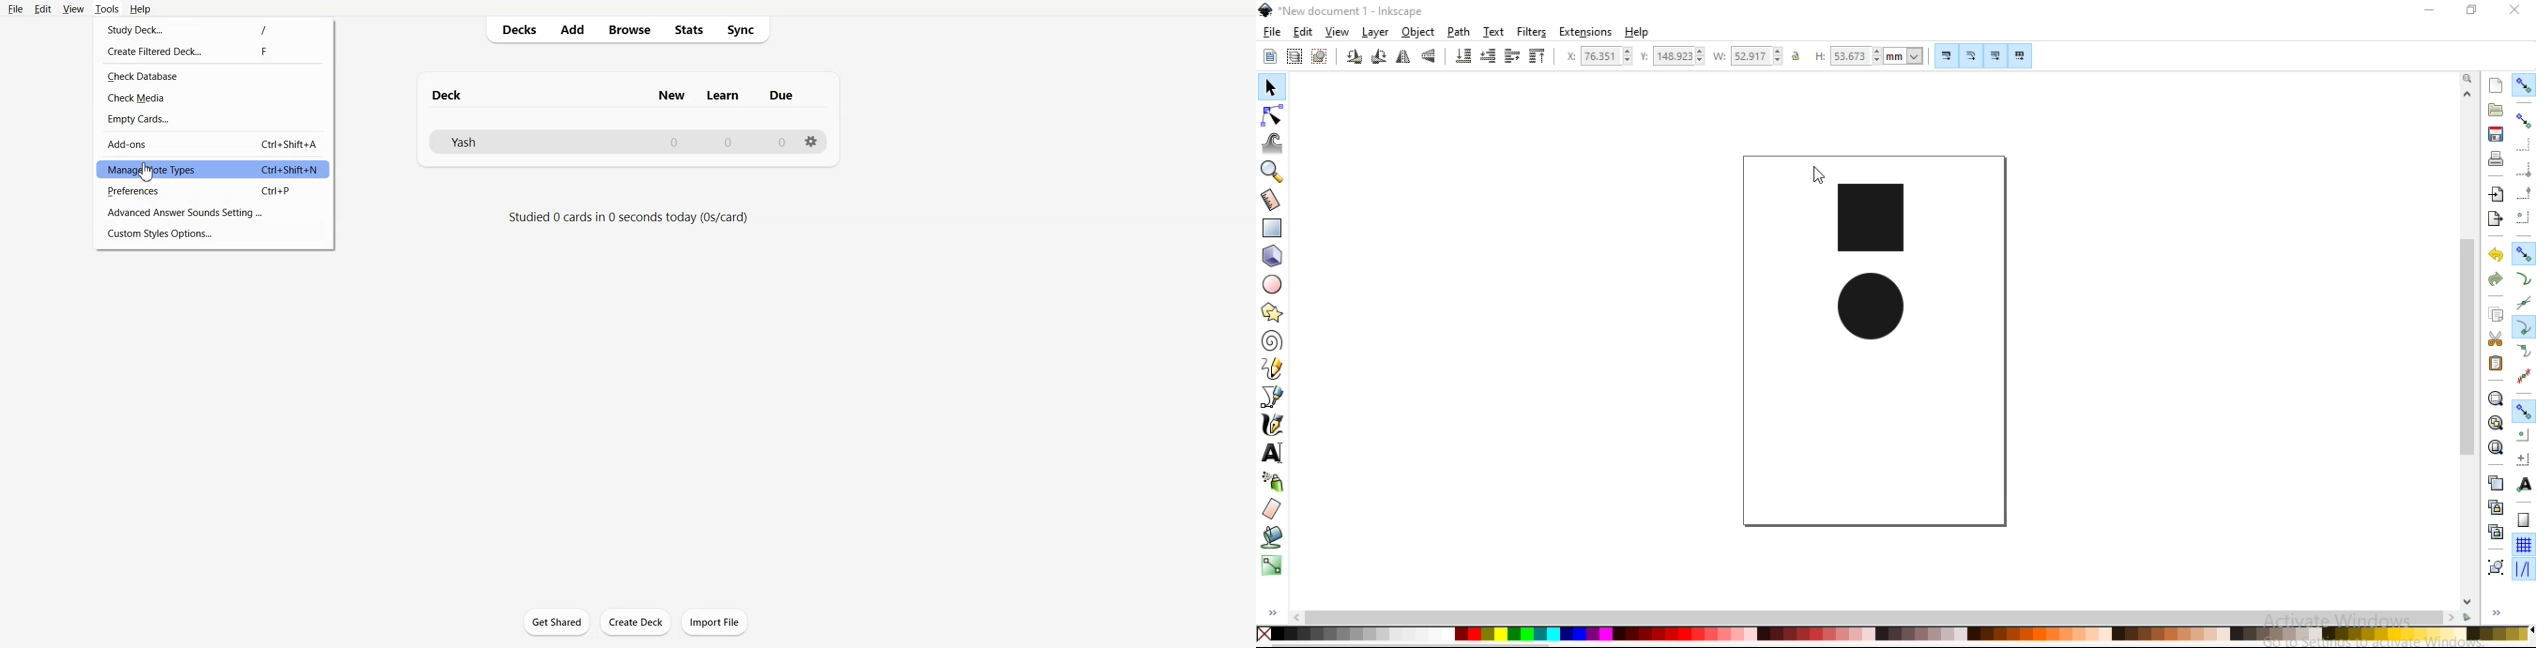 The height and width of the screenshot is (672, 2548). I want to click on minimize, so click(2427, 9).